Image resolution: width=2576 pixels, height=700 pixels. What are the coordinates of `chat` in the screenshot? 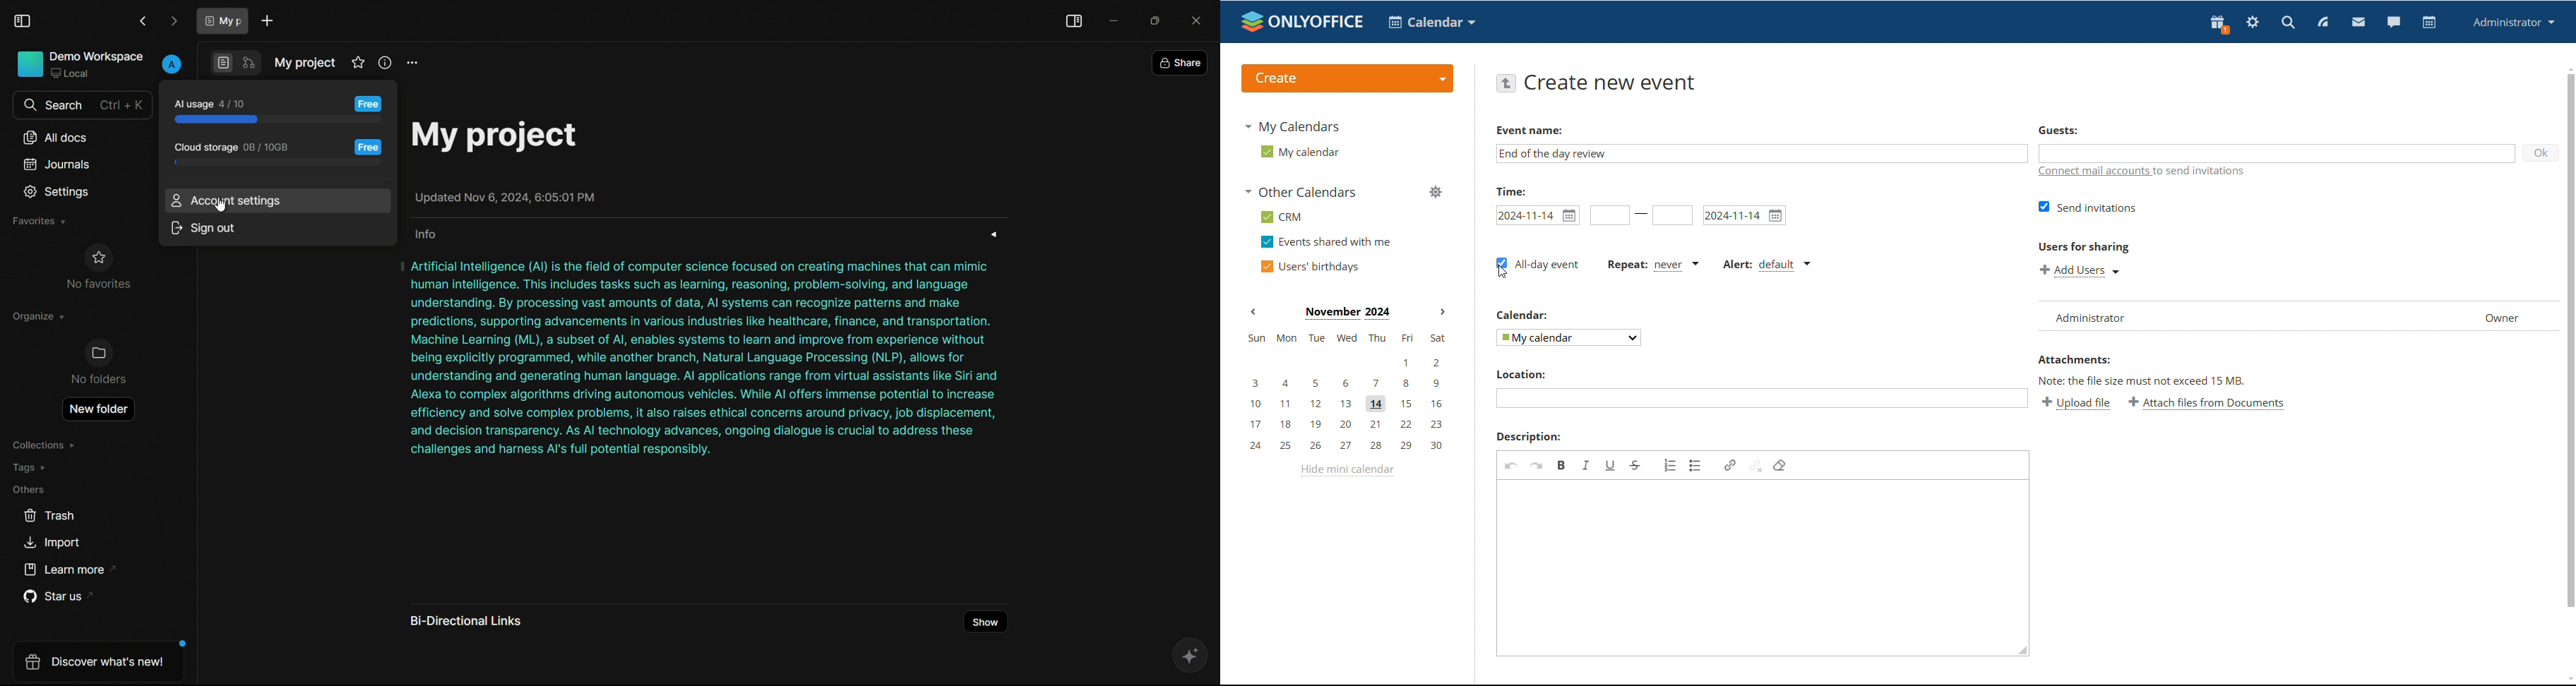 It's located at (2394, 23).